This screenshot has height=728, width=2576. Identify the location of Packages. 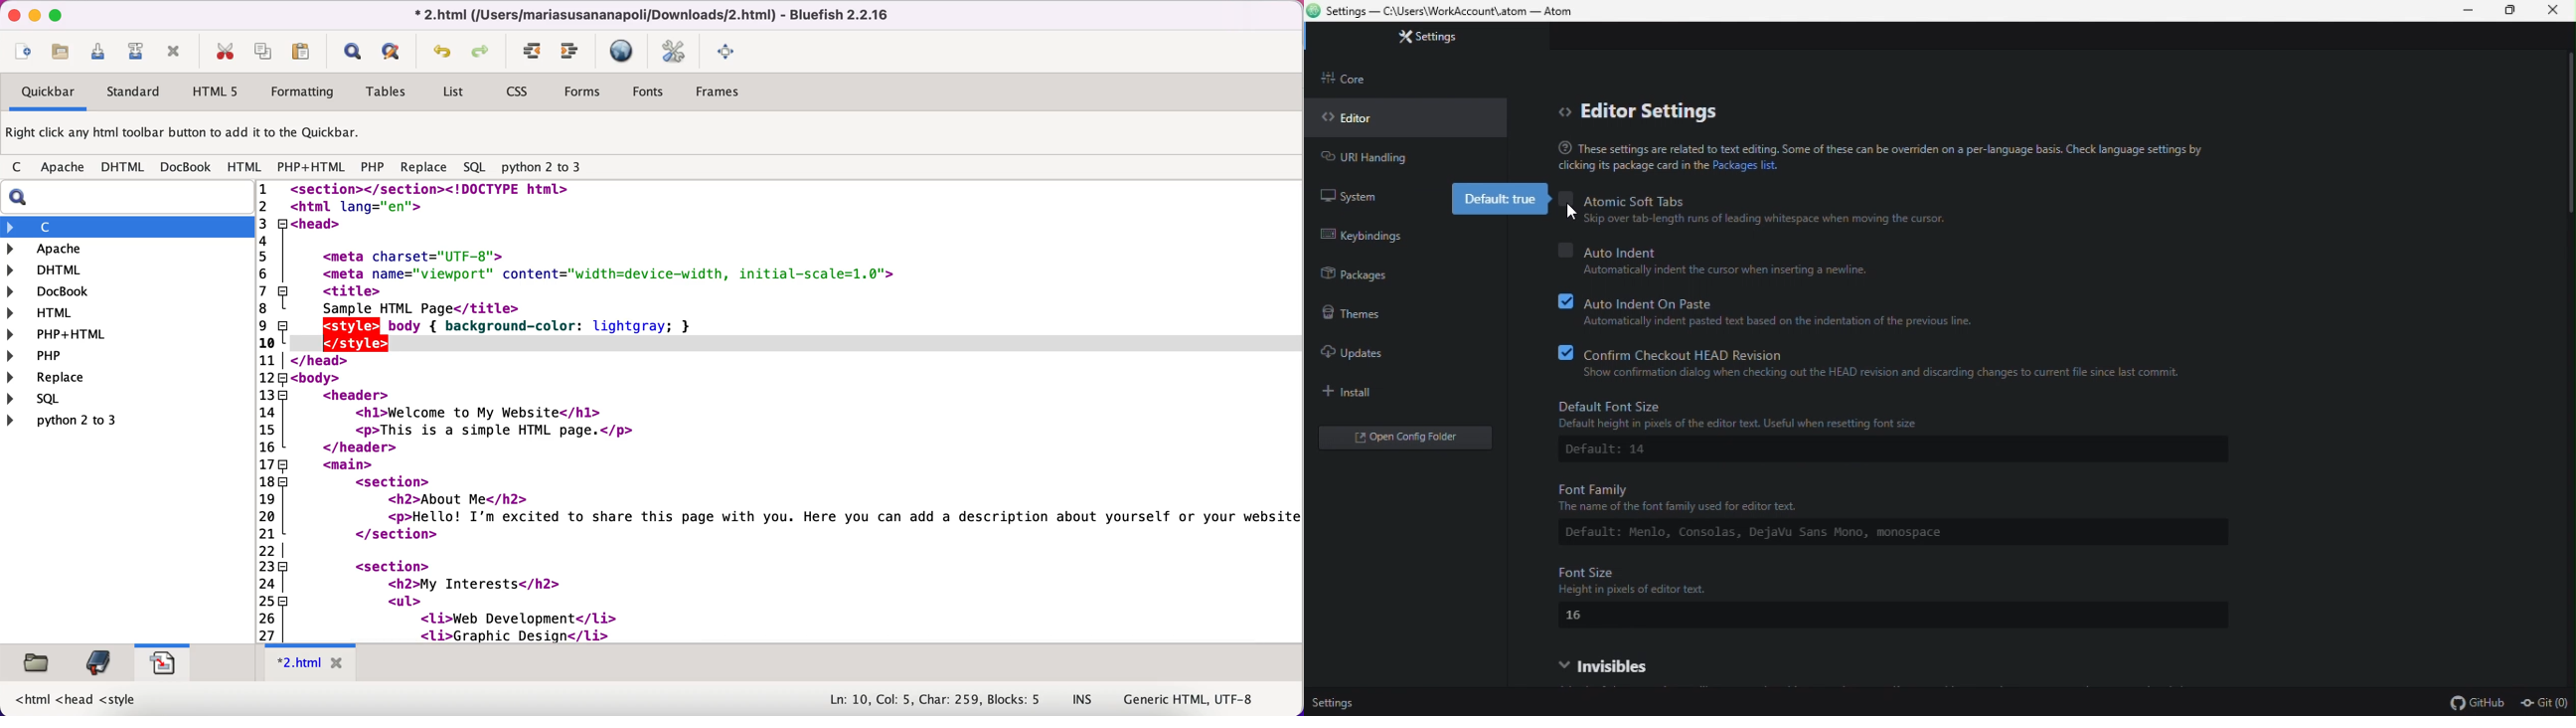
(1354, 276).